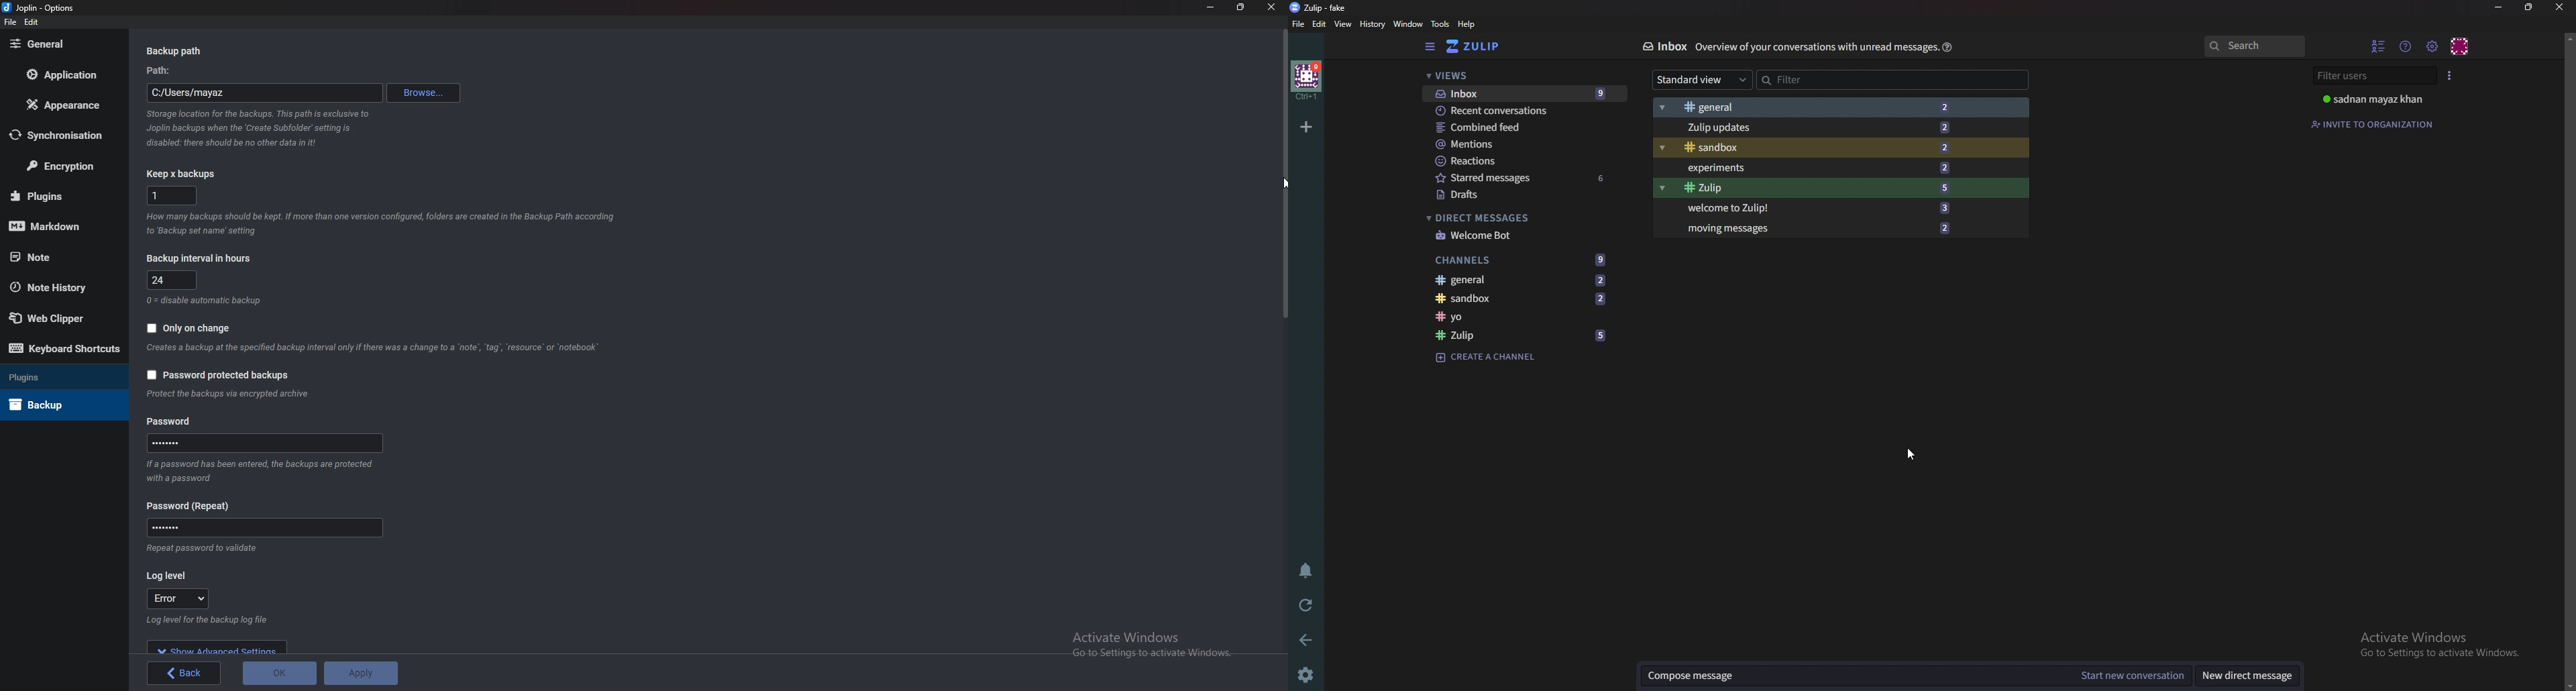  What do you see at coordinates (173, 196) in the screenshot?
I see `x` at bounding box center [173, 196].